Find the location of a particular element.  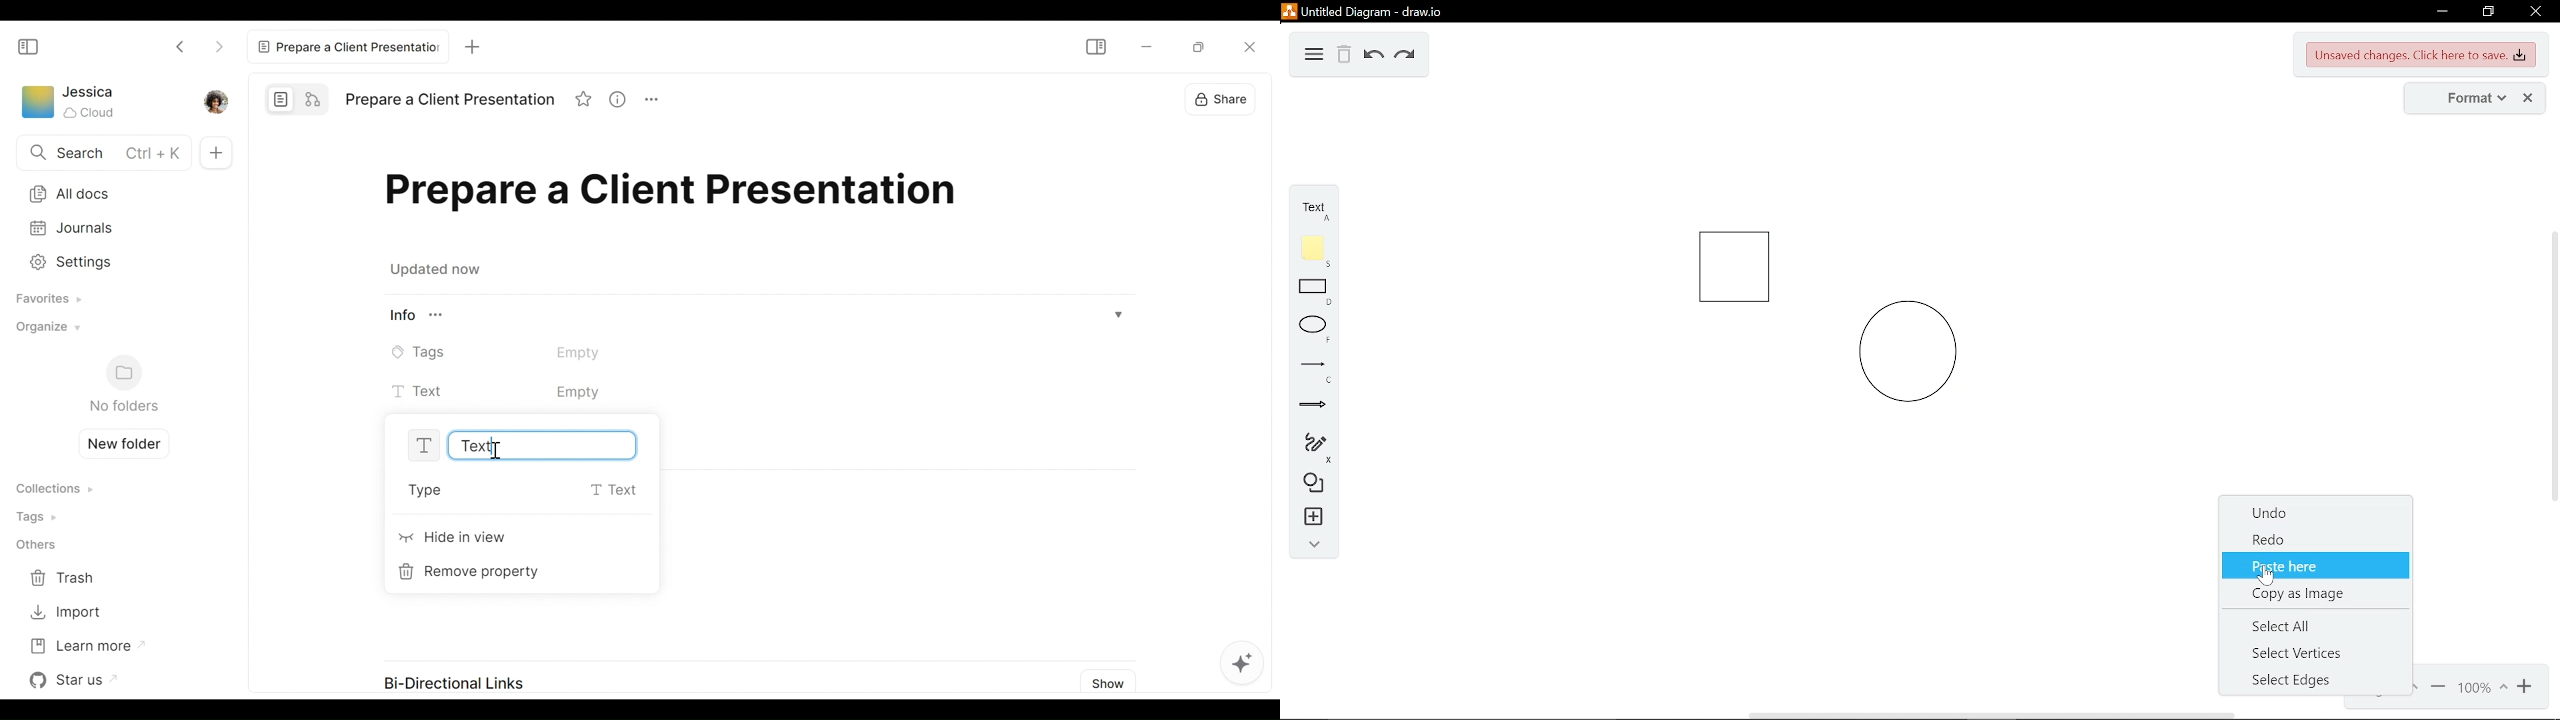

delete is located at coordinates (1344, 56).